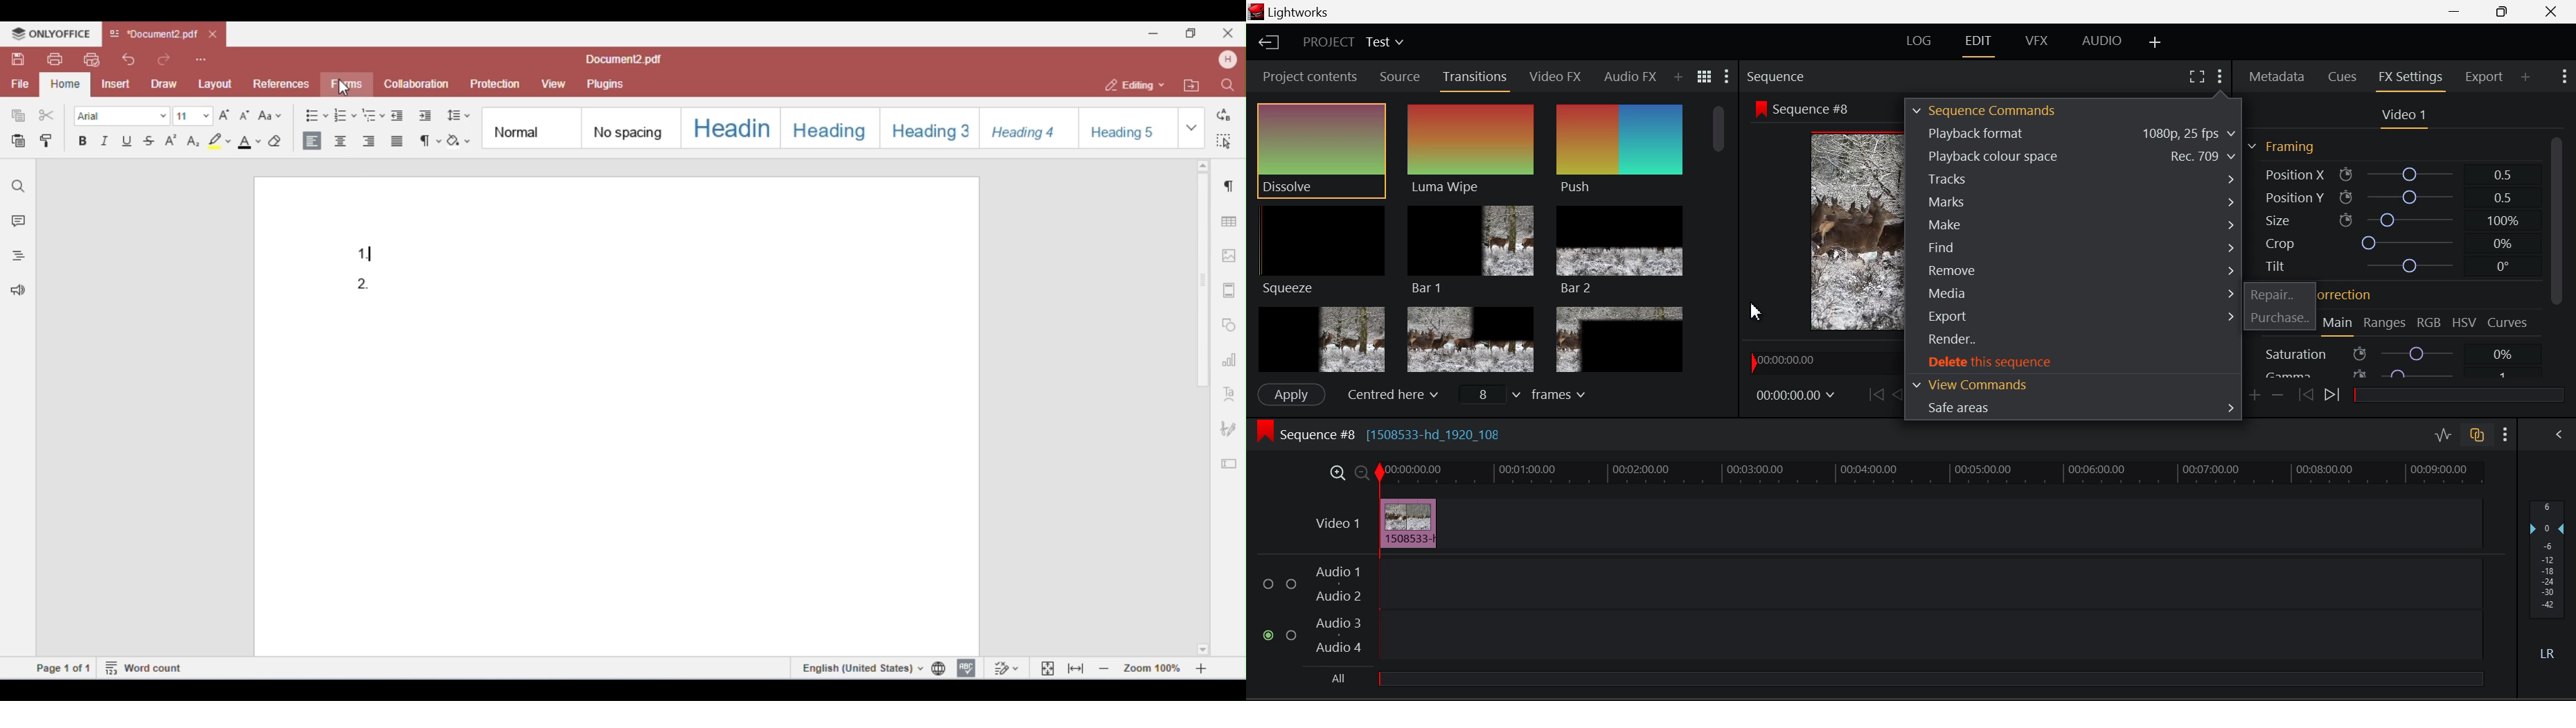 Image resolution: width=2576 pixels, height=728 pixels. Describe the element at coordinates (2392, 353) in the screenshot. I see `Saturation` at that location.